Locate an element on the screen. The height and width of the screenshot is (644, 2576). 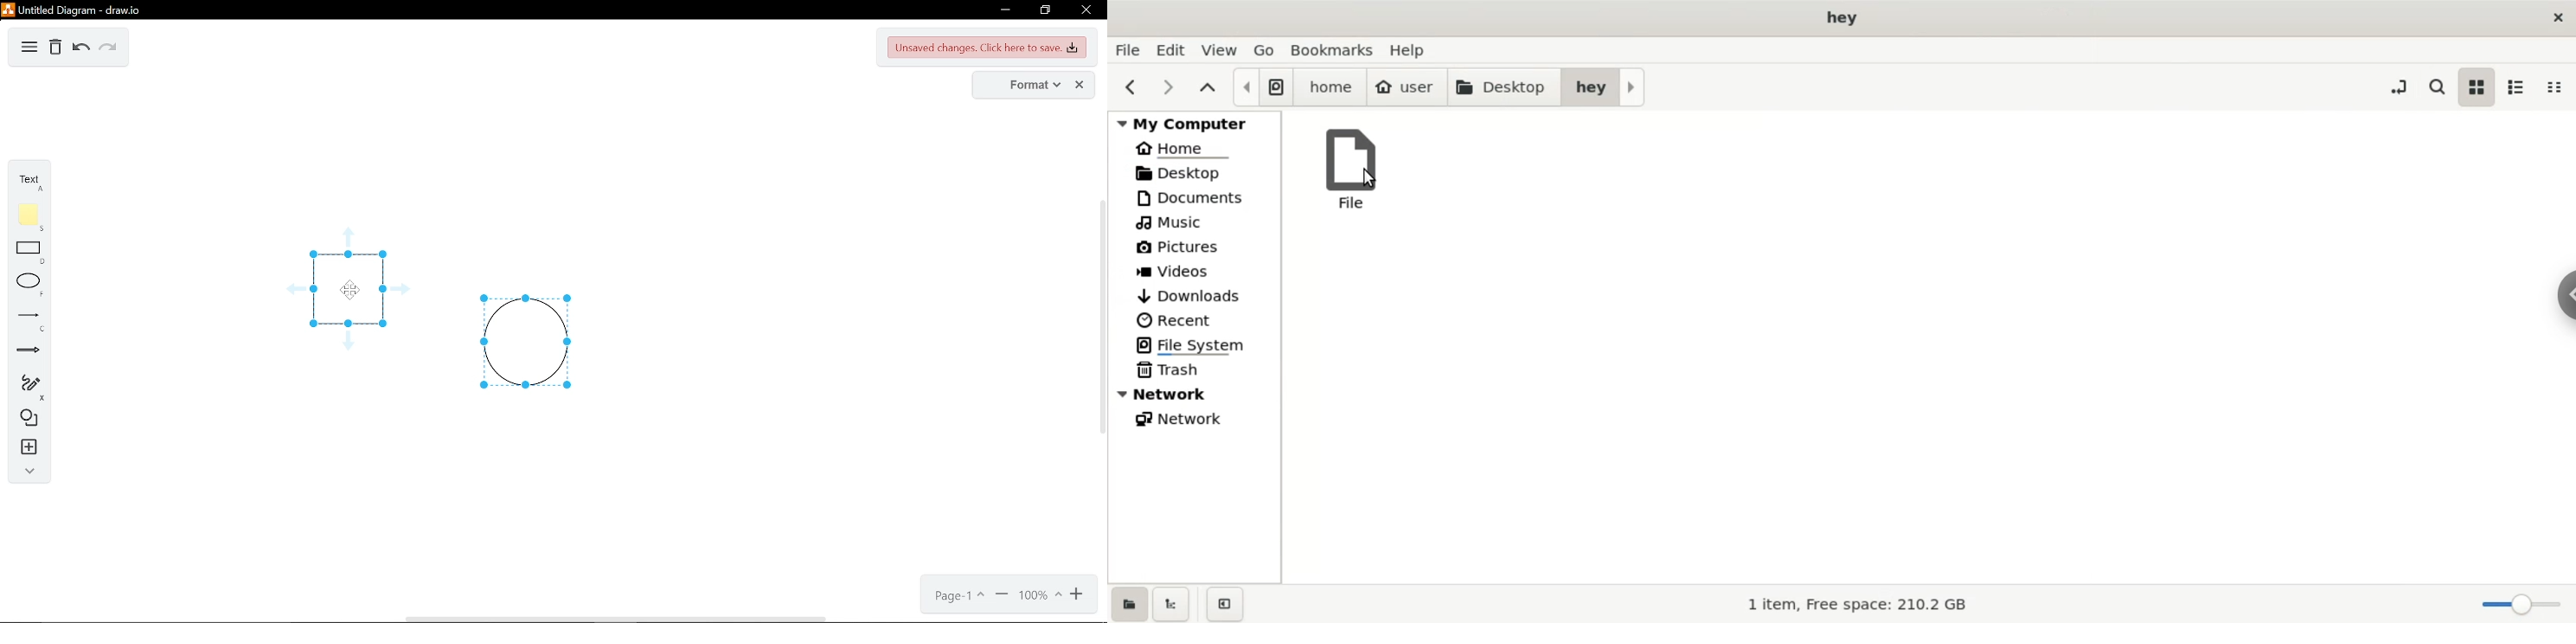
shapes is located at coordinates (26, 419).